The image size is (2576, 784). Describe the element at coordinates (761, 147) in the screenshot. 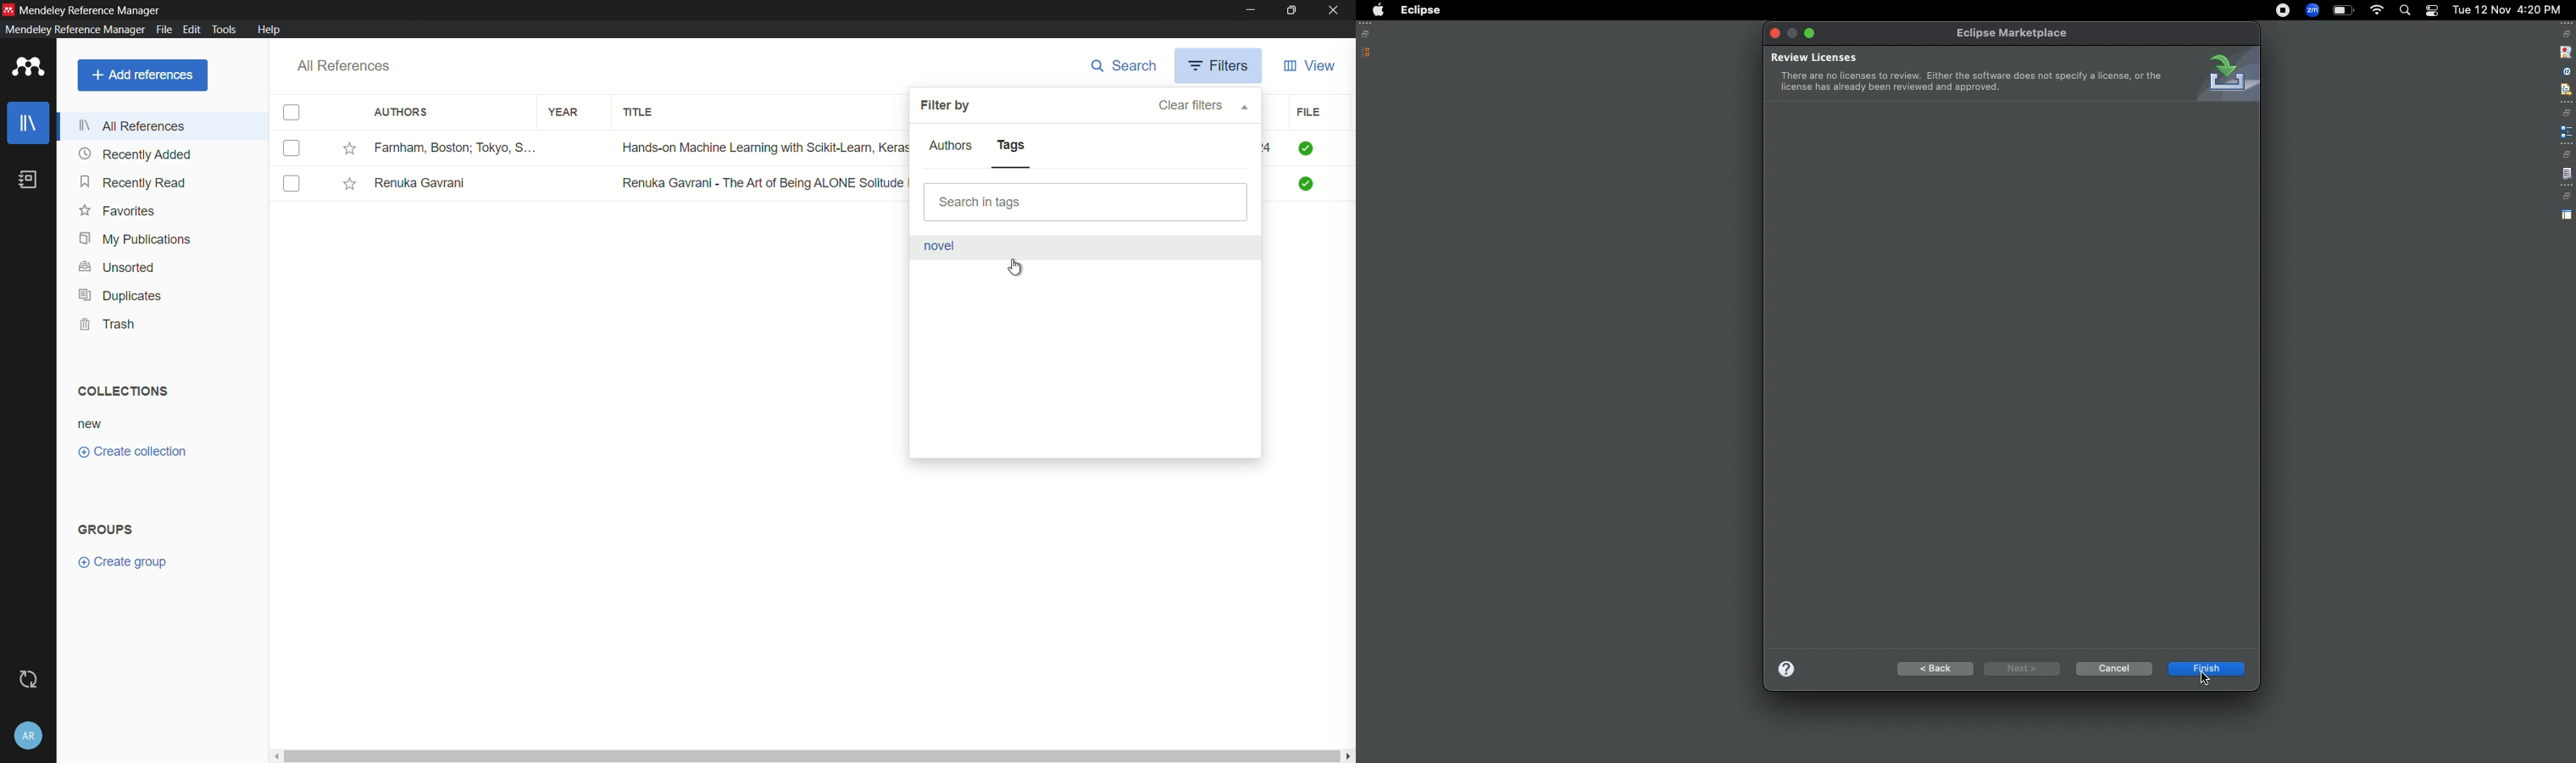

I see `Hands-on Machine Learning with Scikit-Learn, Keras, and TensorFlow Conce...` at that location.